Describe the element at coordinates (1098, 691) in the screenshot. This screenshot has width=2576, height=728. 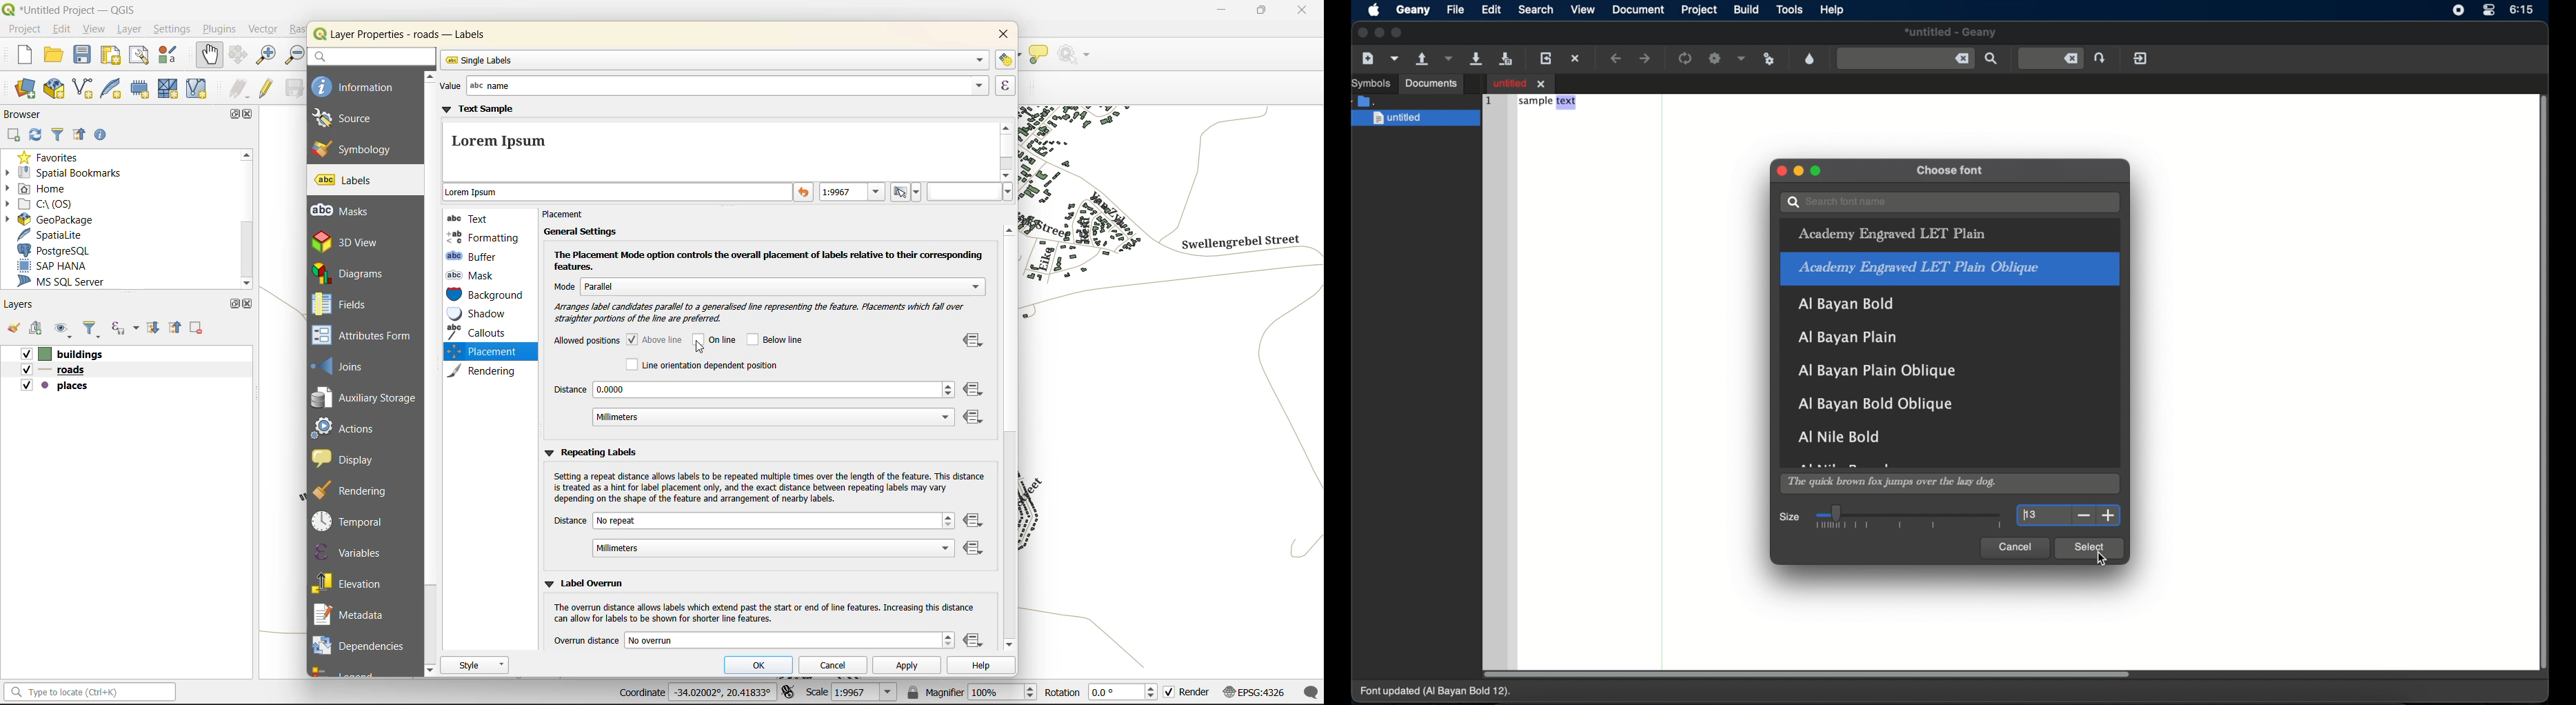
I see `rotation` at that location.